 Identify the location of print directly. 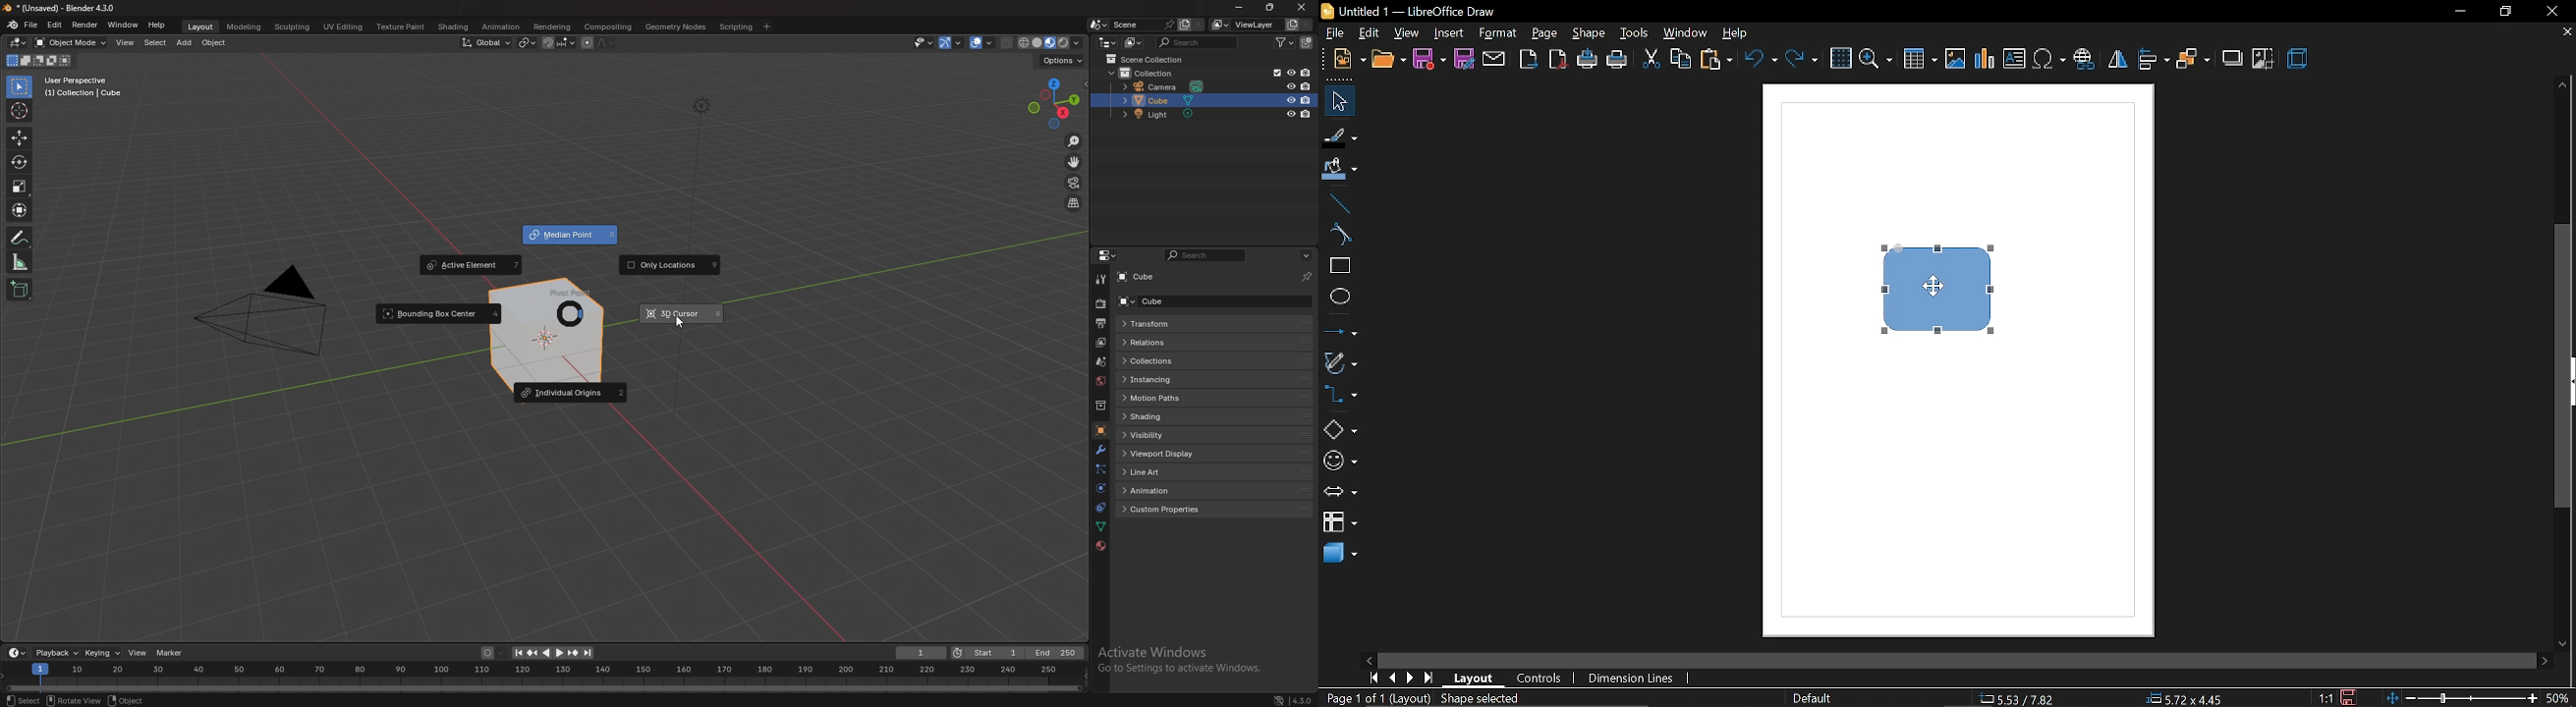
(1586, 58).